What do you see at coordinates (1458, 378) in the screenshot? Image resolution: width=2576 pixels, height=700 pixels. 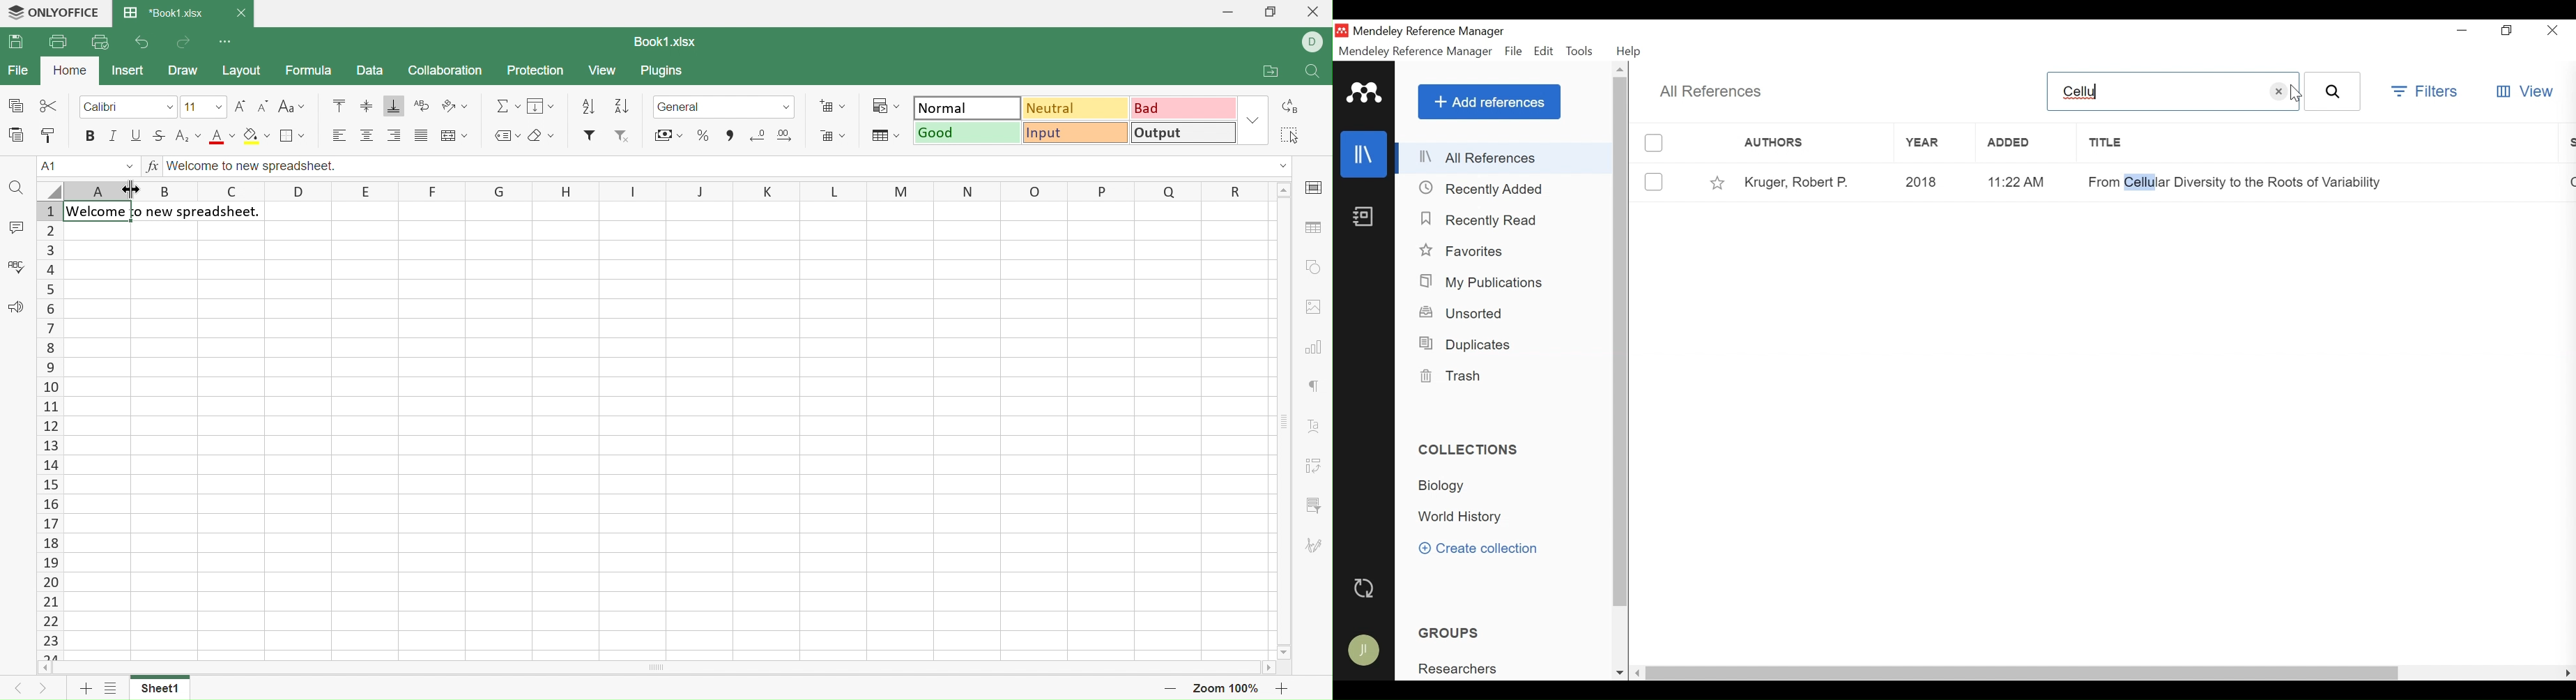 I see `Trash` at bounding box center [1458, 378].